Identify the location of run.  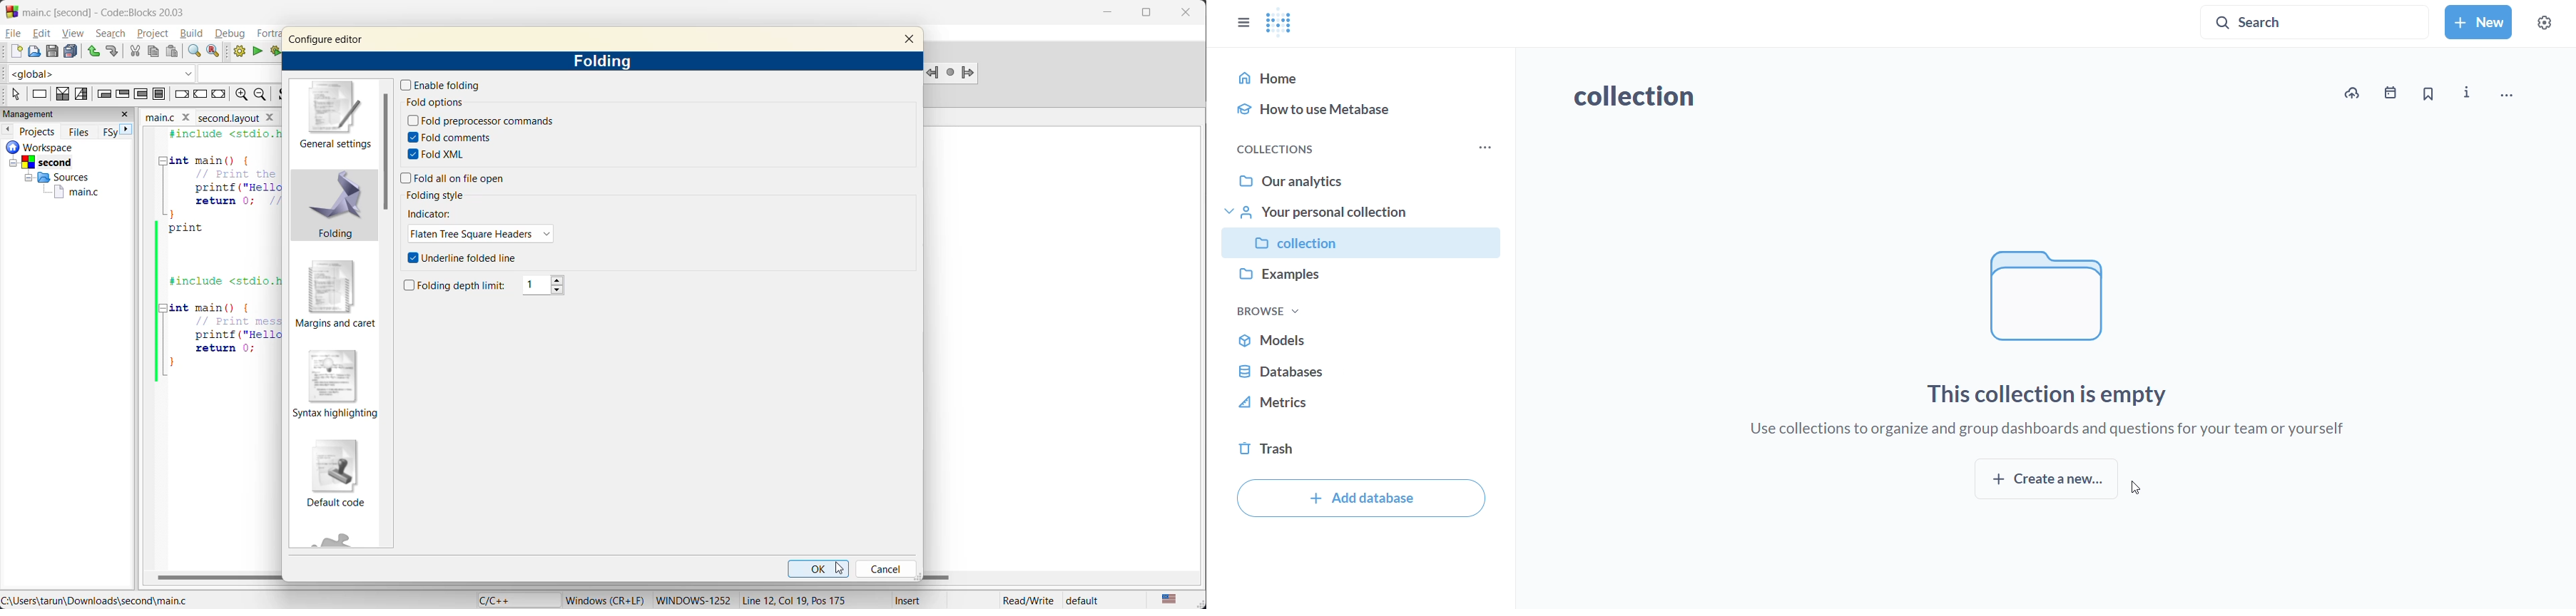
(258, 51).